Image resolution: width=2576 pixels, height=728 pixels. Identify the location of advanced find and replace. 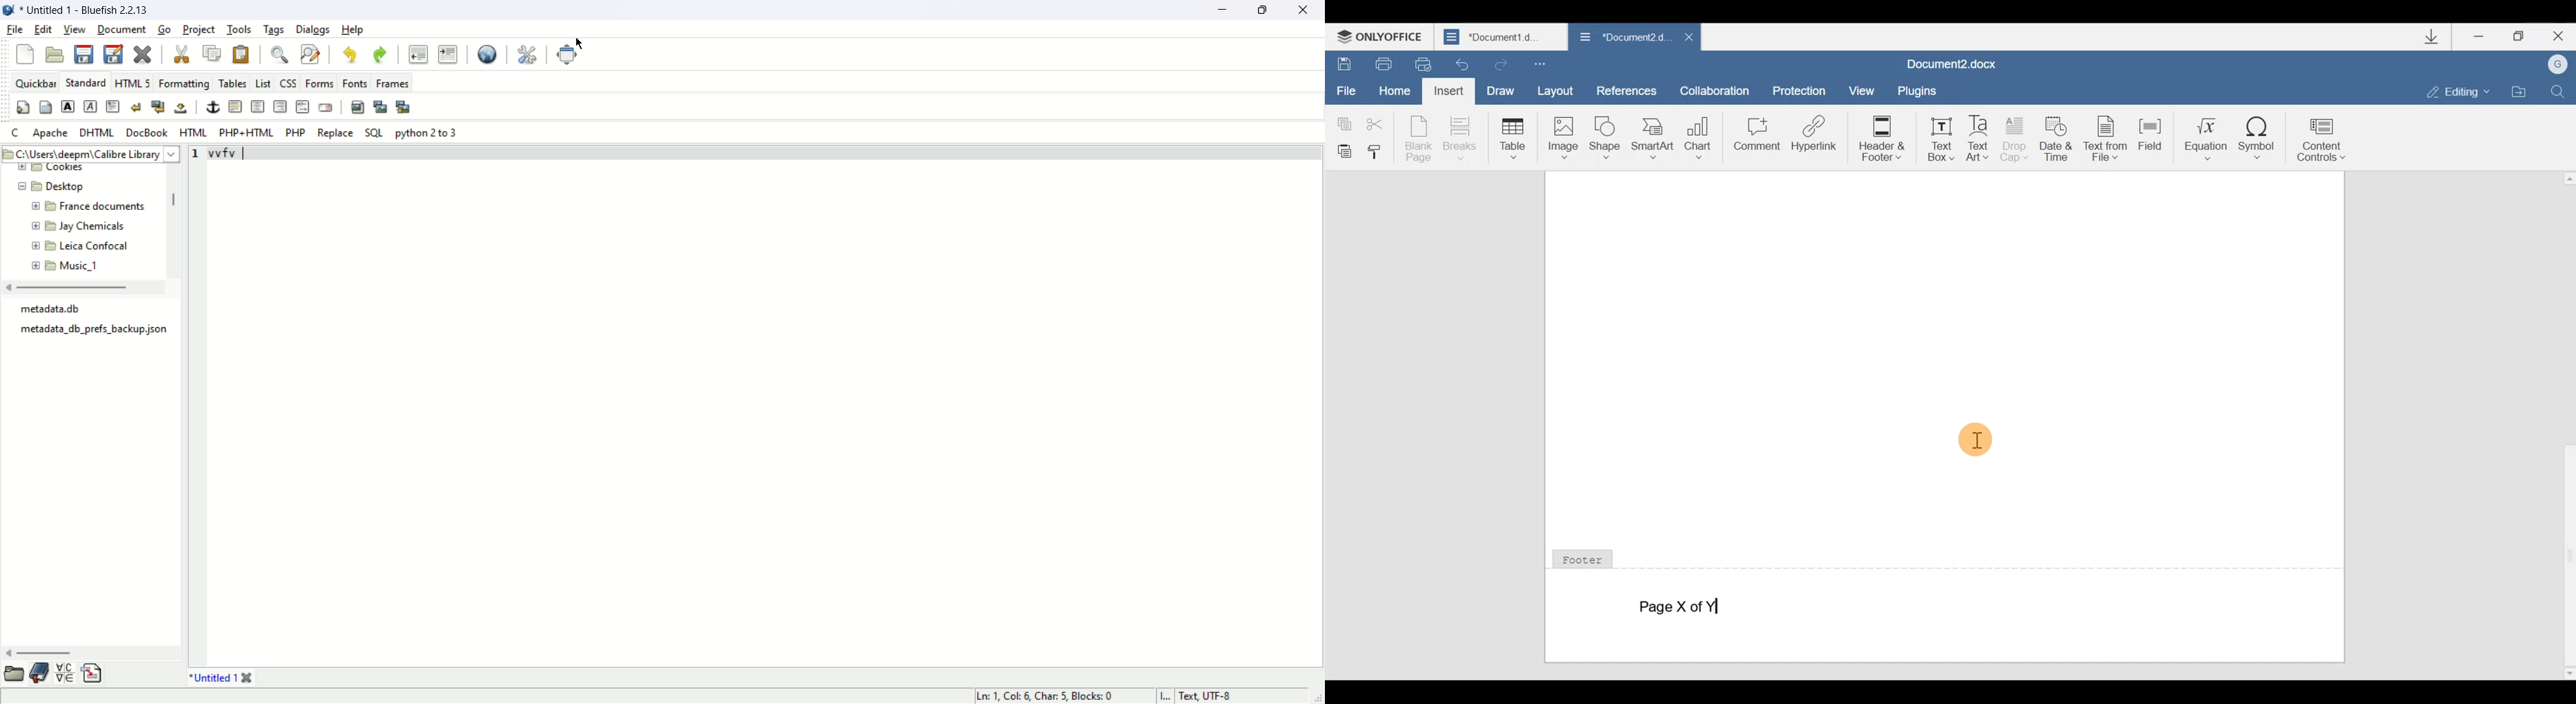
(311, 54).